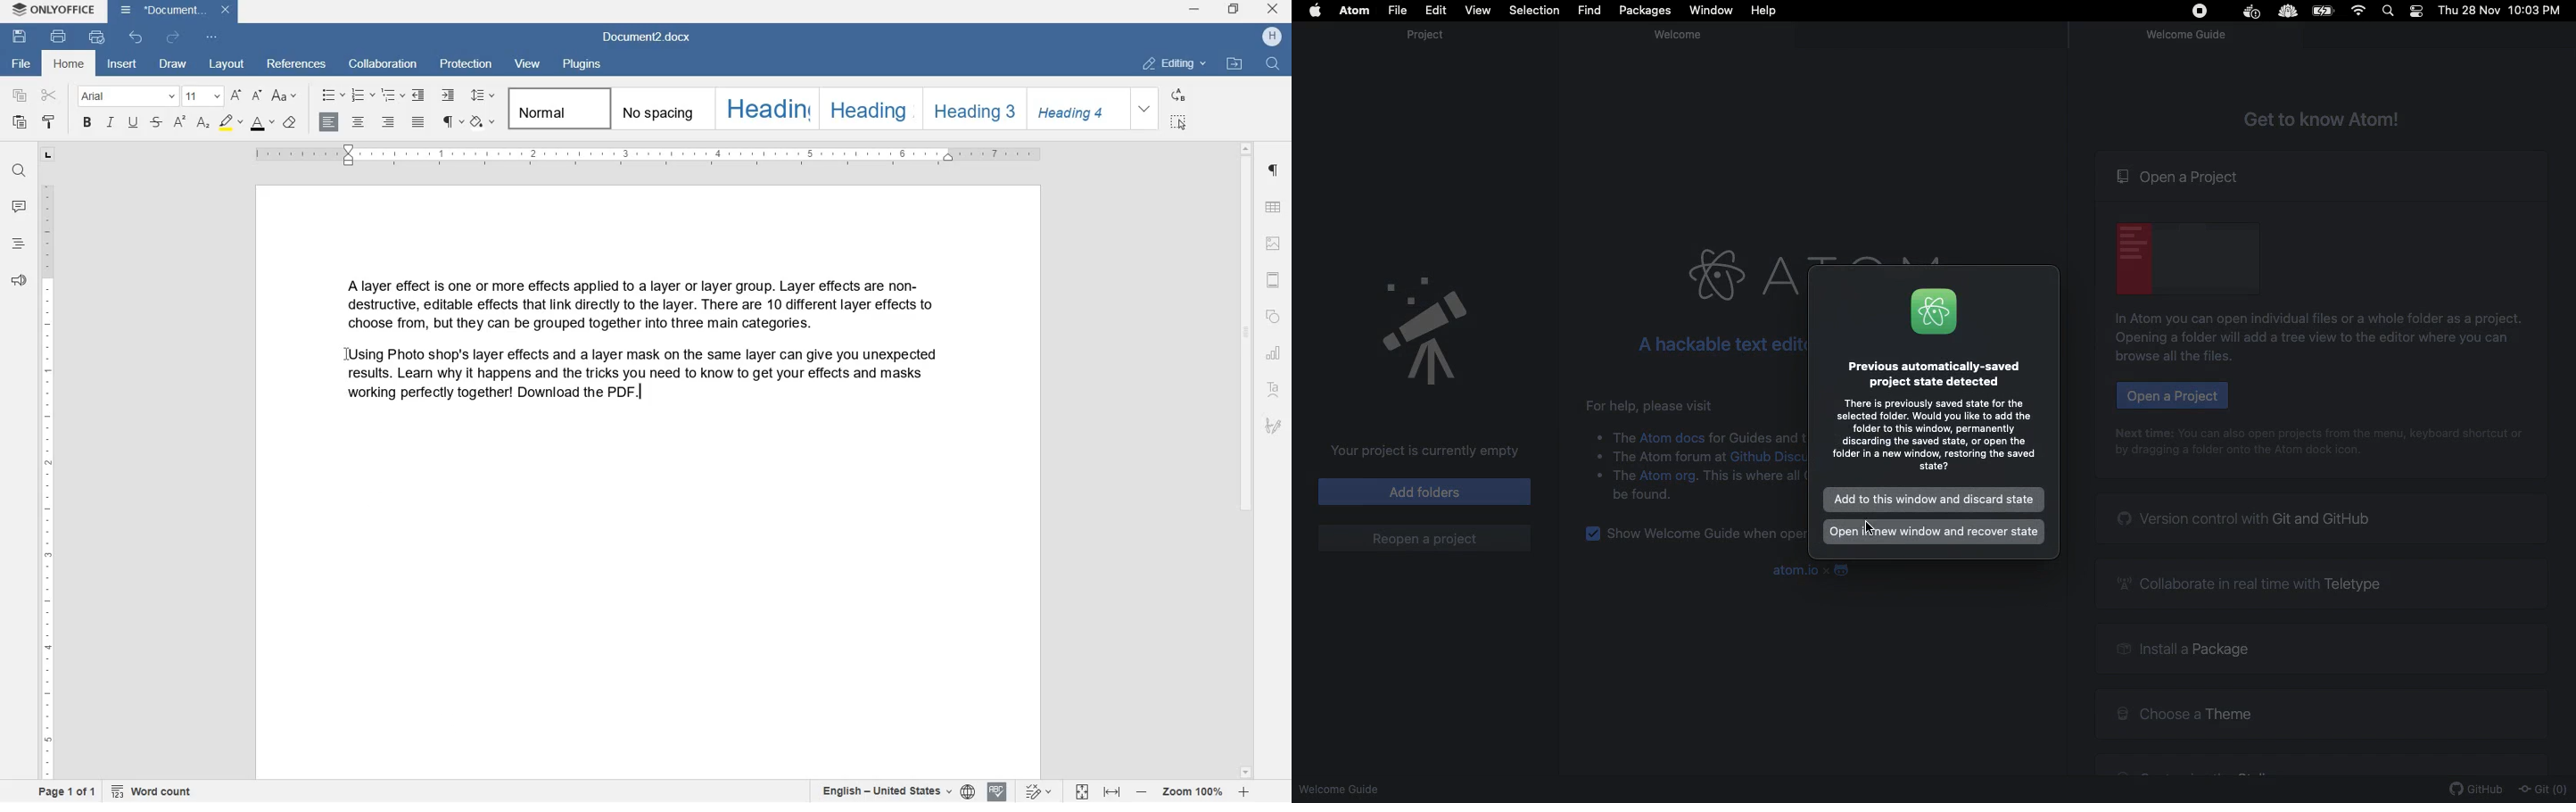 The height and width of the screenshot is (812, 2576). Describe the element at coordinates (1274, 206) in the screenshot. I see `TABLE` at that location.